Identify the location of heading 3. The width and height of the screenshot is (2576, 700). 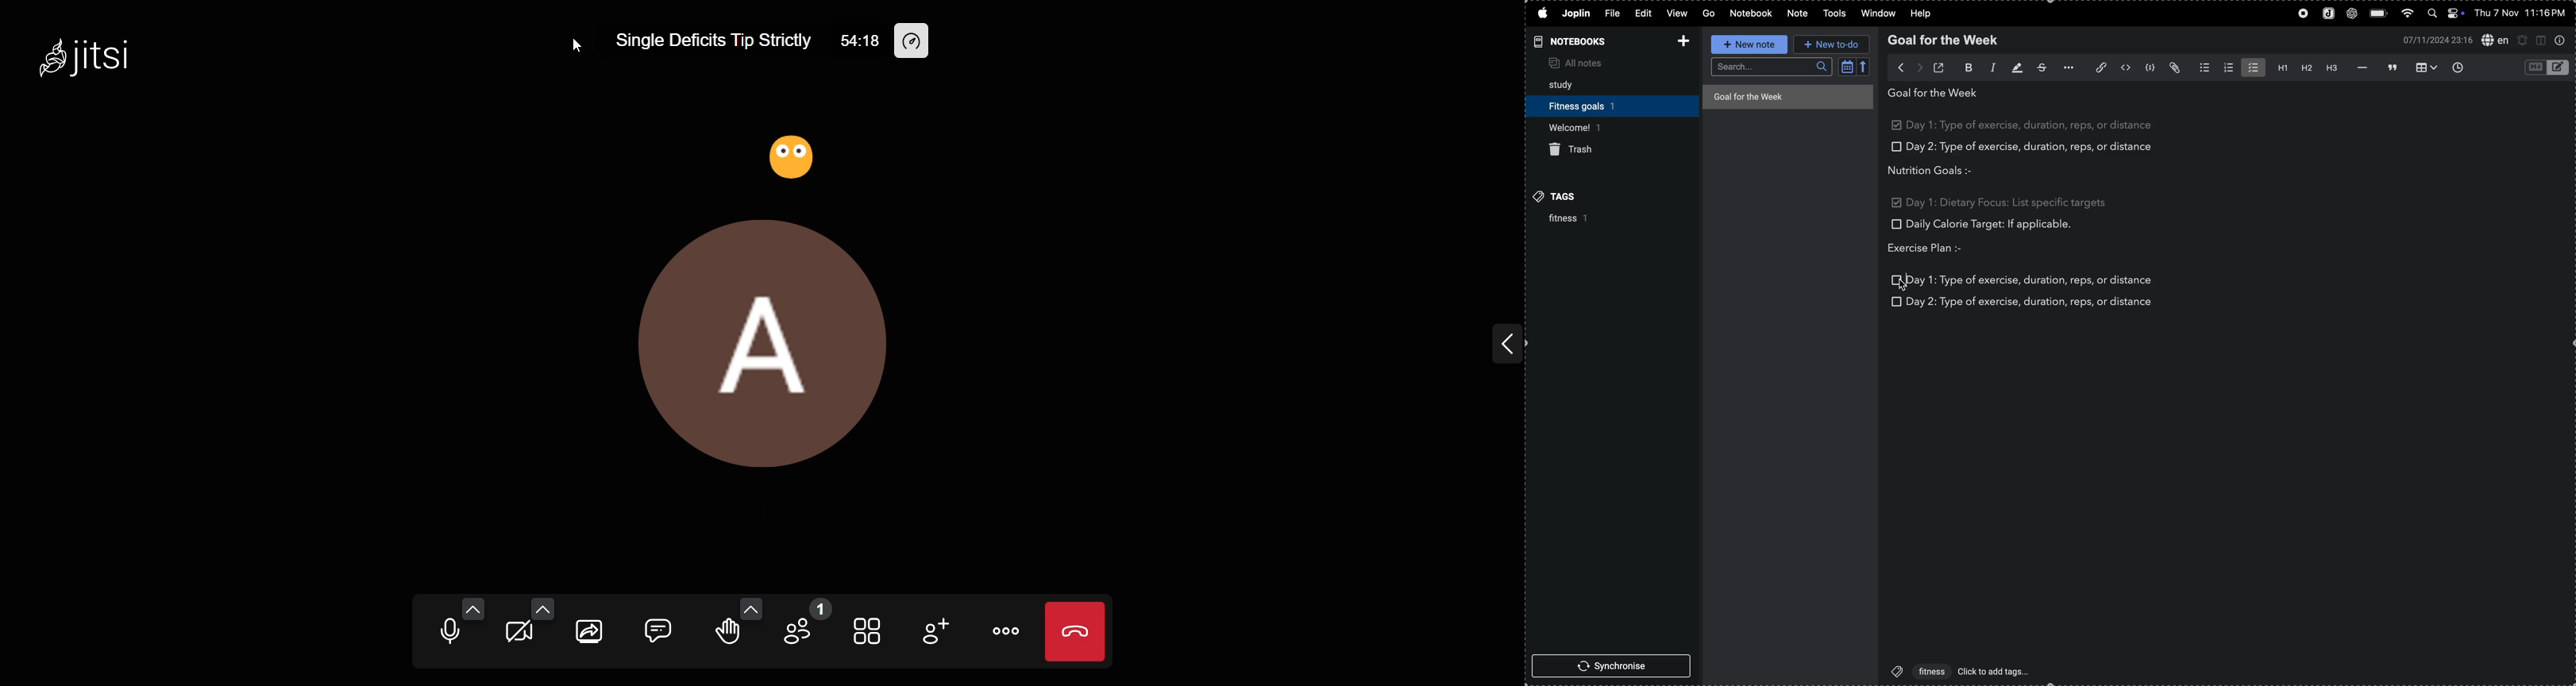
(2330, 67).